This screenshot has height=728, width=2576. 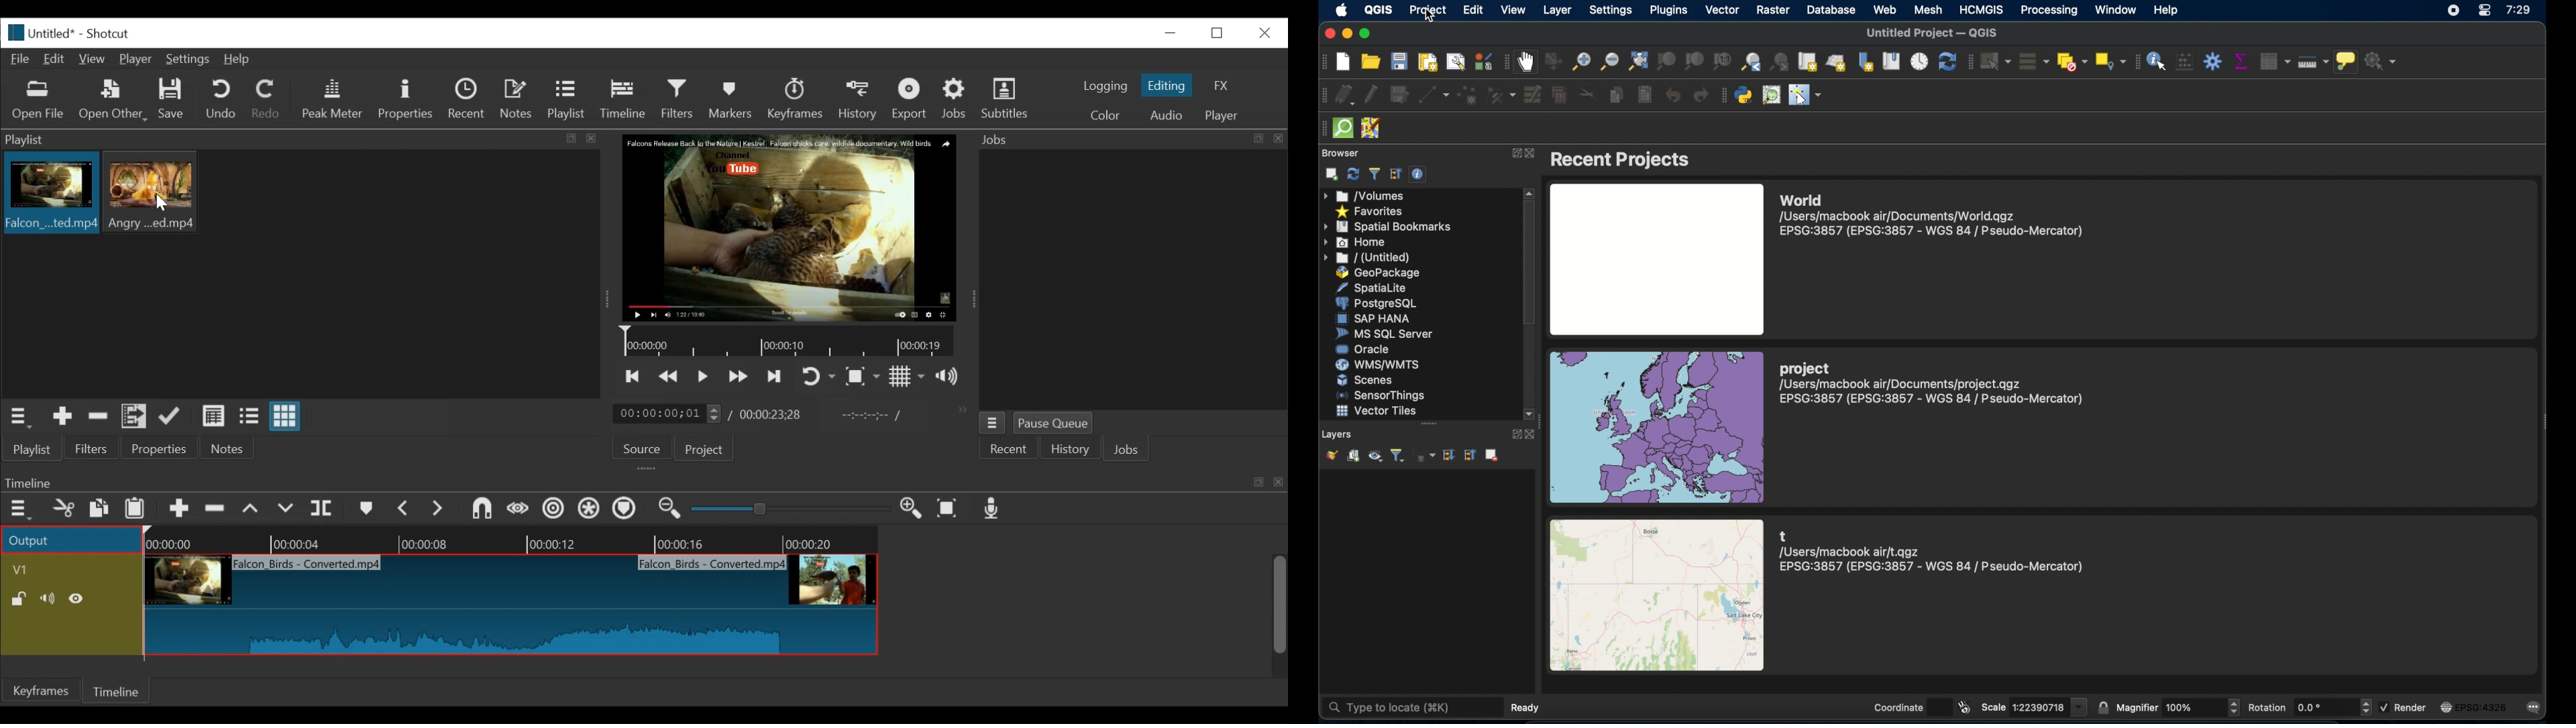 I want to click on ms sql server, so click(x=1387, y=334).